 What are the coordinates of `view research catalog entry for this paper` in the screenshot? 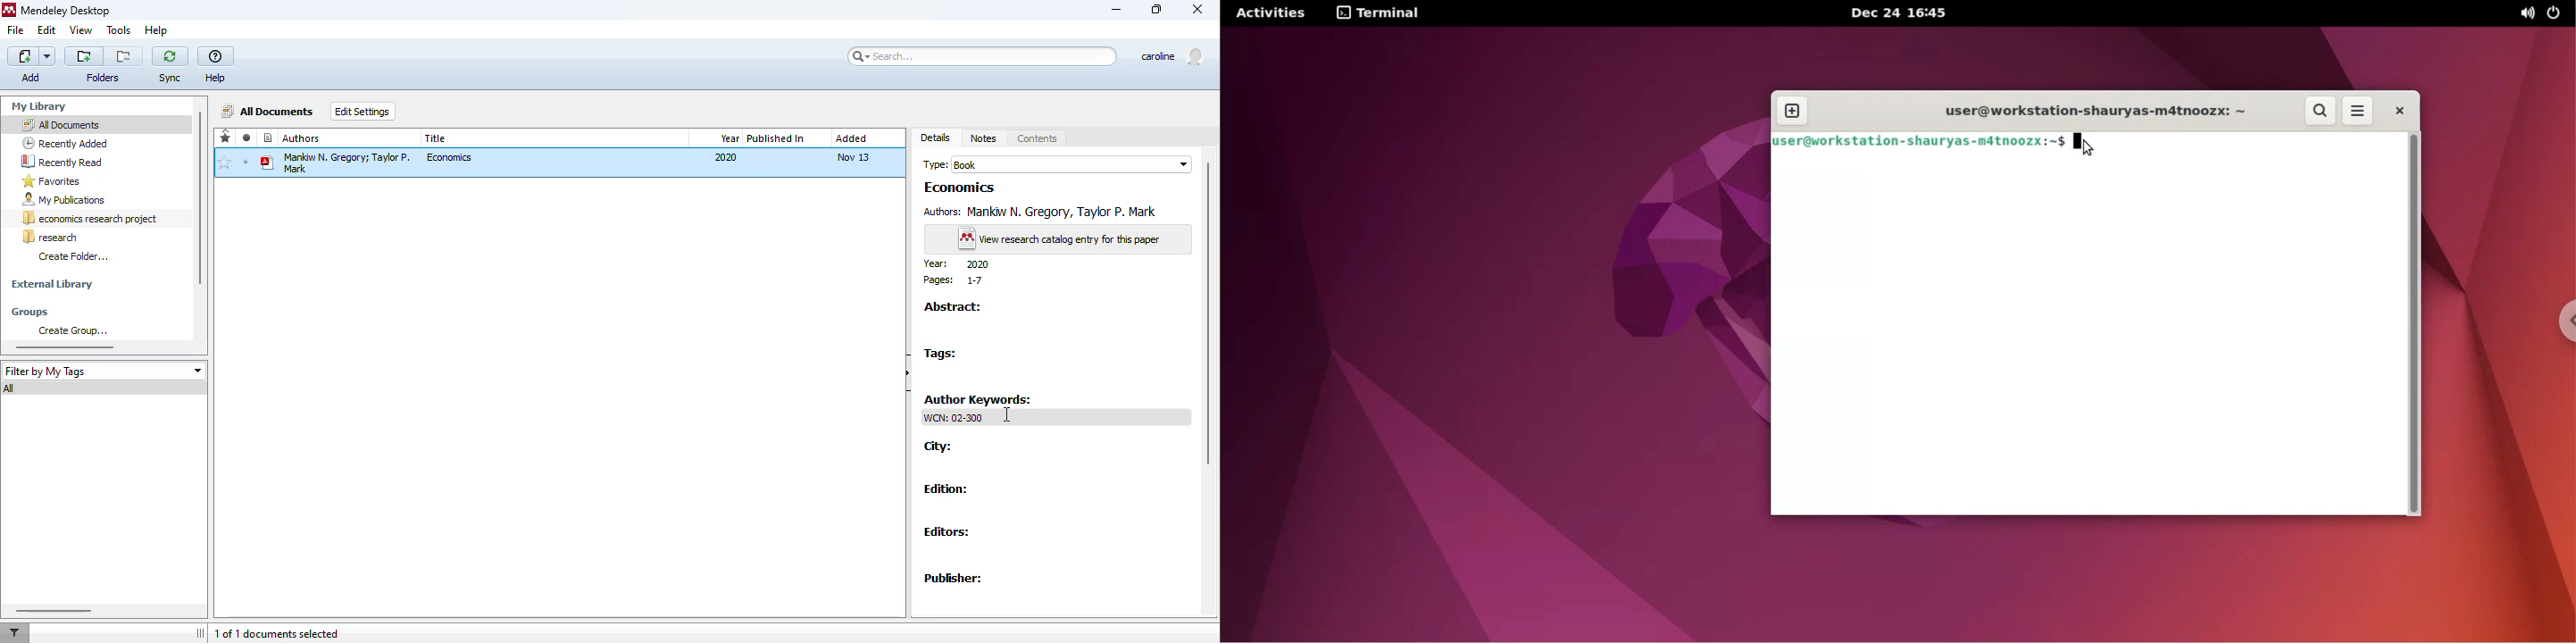 It's located at (1059, 238).